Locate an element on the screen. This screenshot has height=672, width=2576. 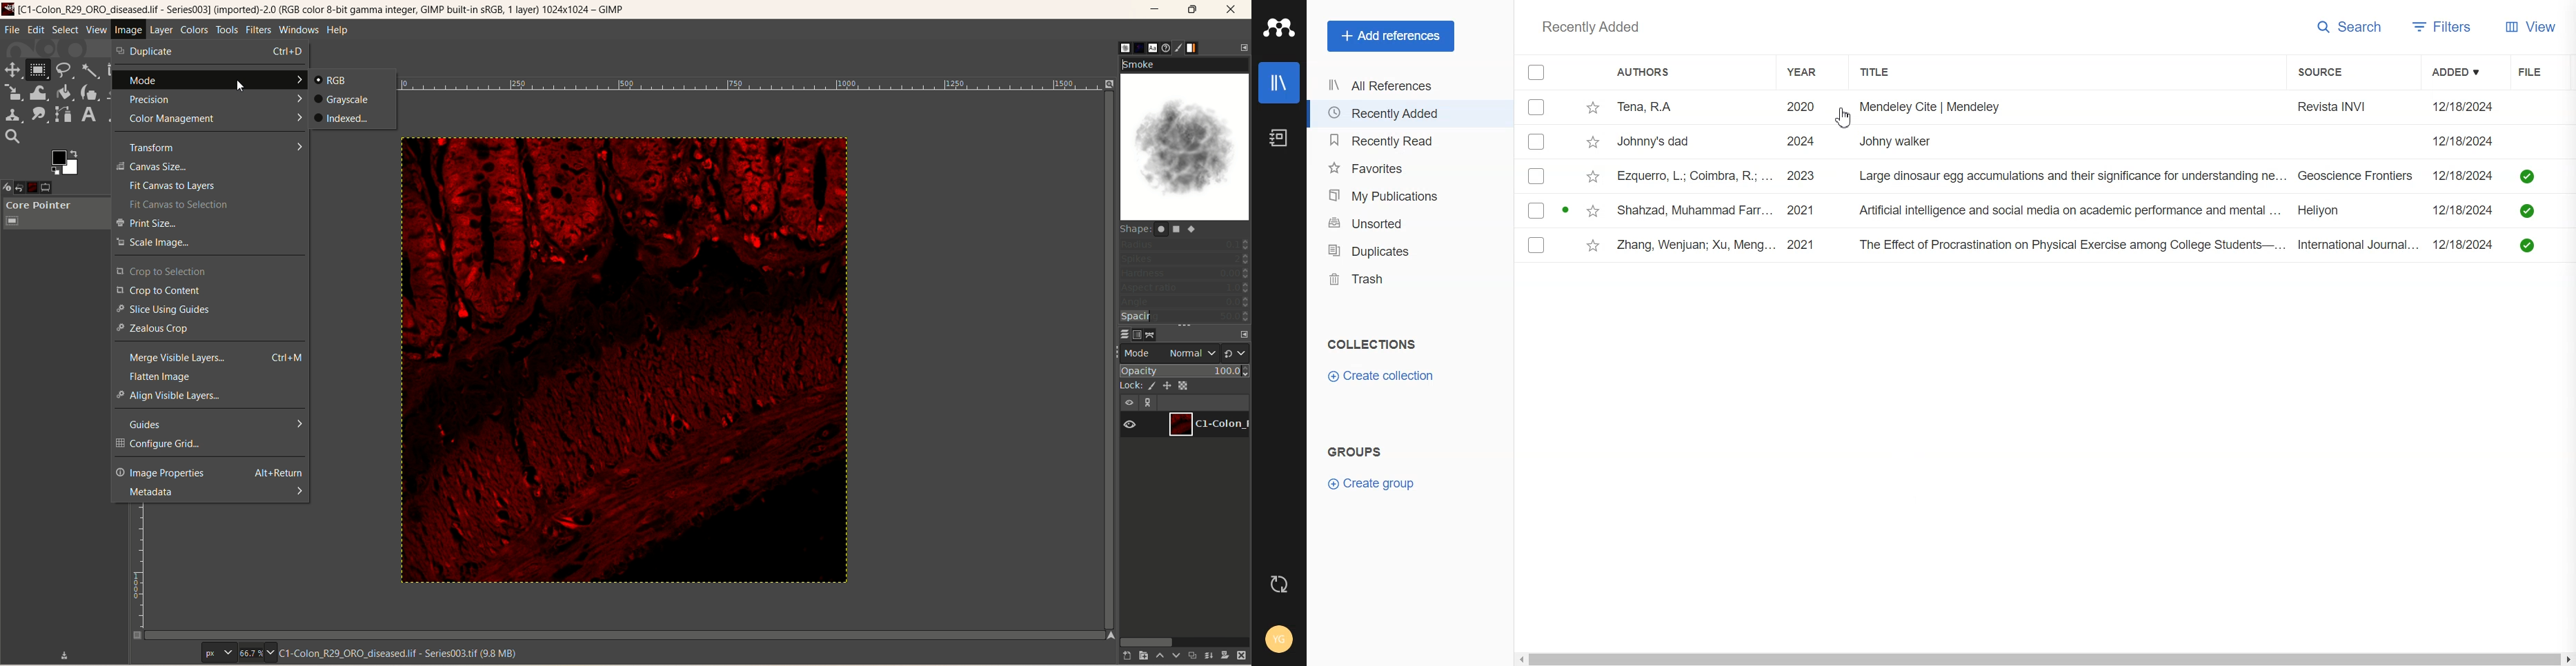
angle is located at coordinates (1186, 302).